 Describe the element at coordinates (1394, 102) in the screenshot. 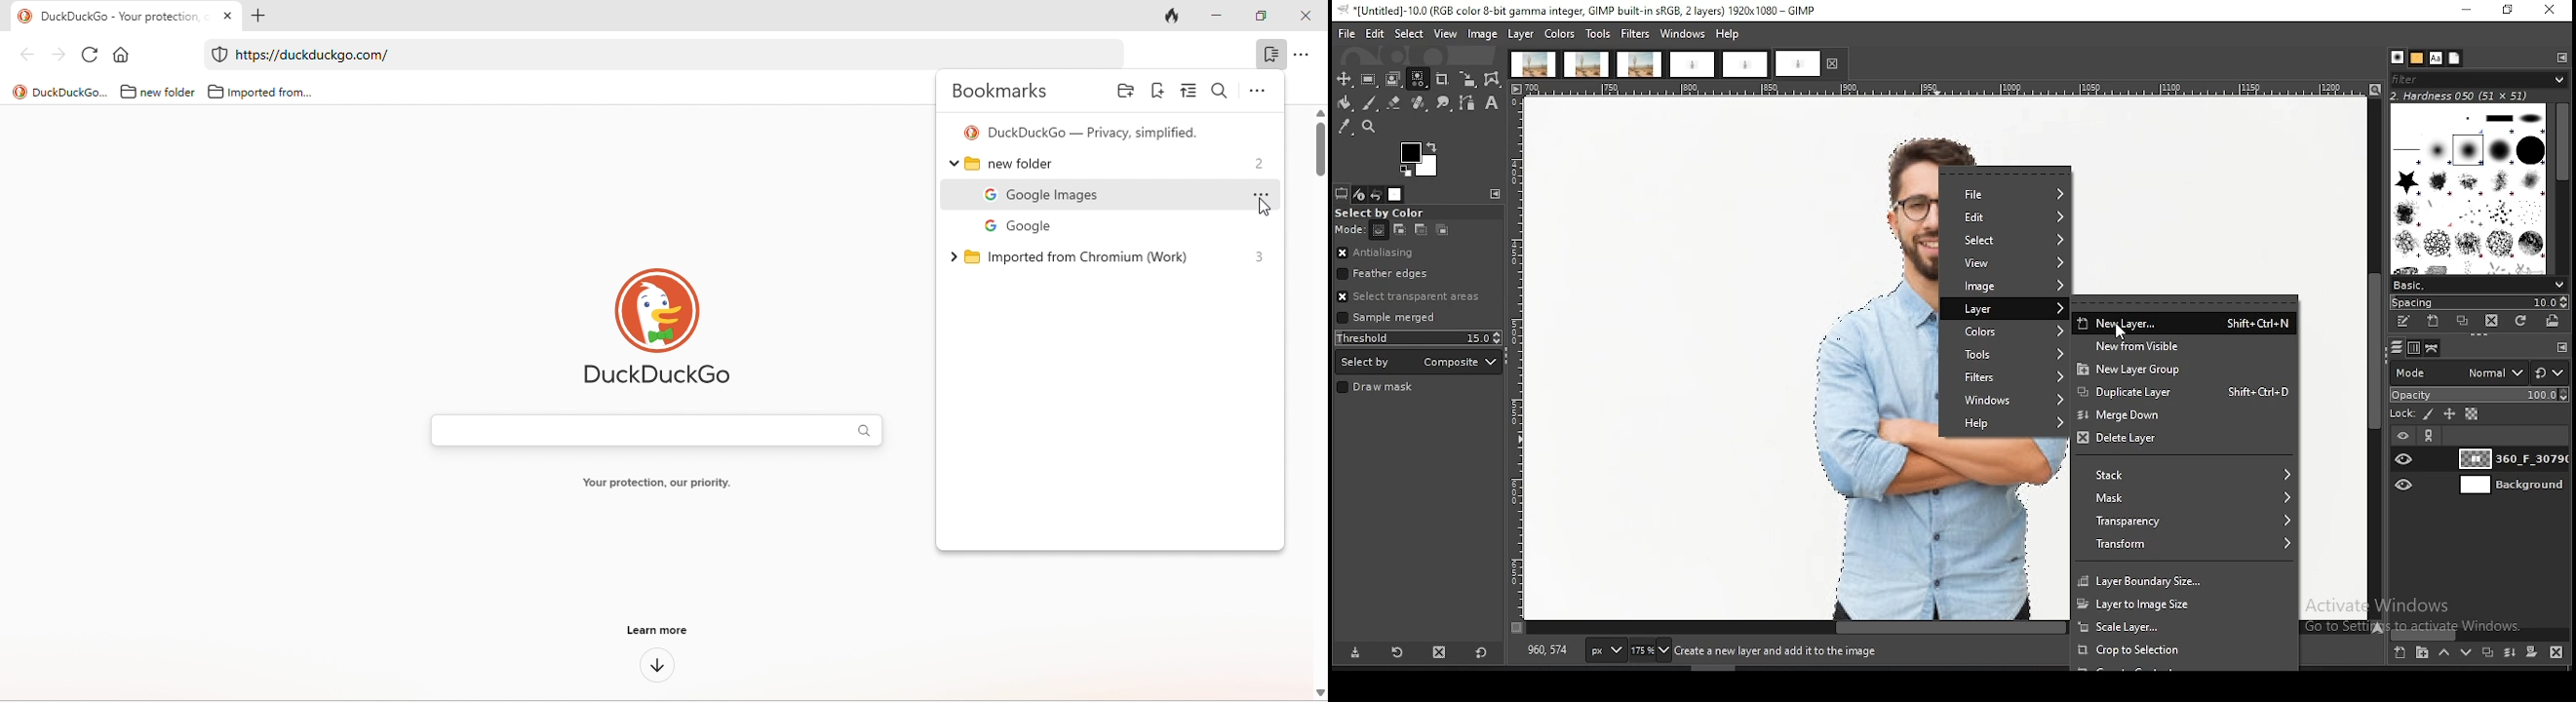

I see `eraser tool` at that location.